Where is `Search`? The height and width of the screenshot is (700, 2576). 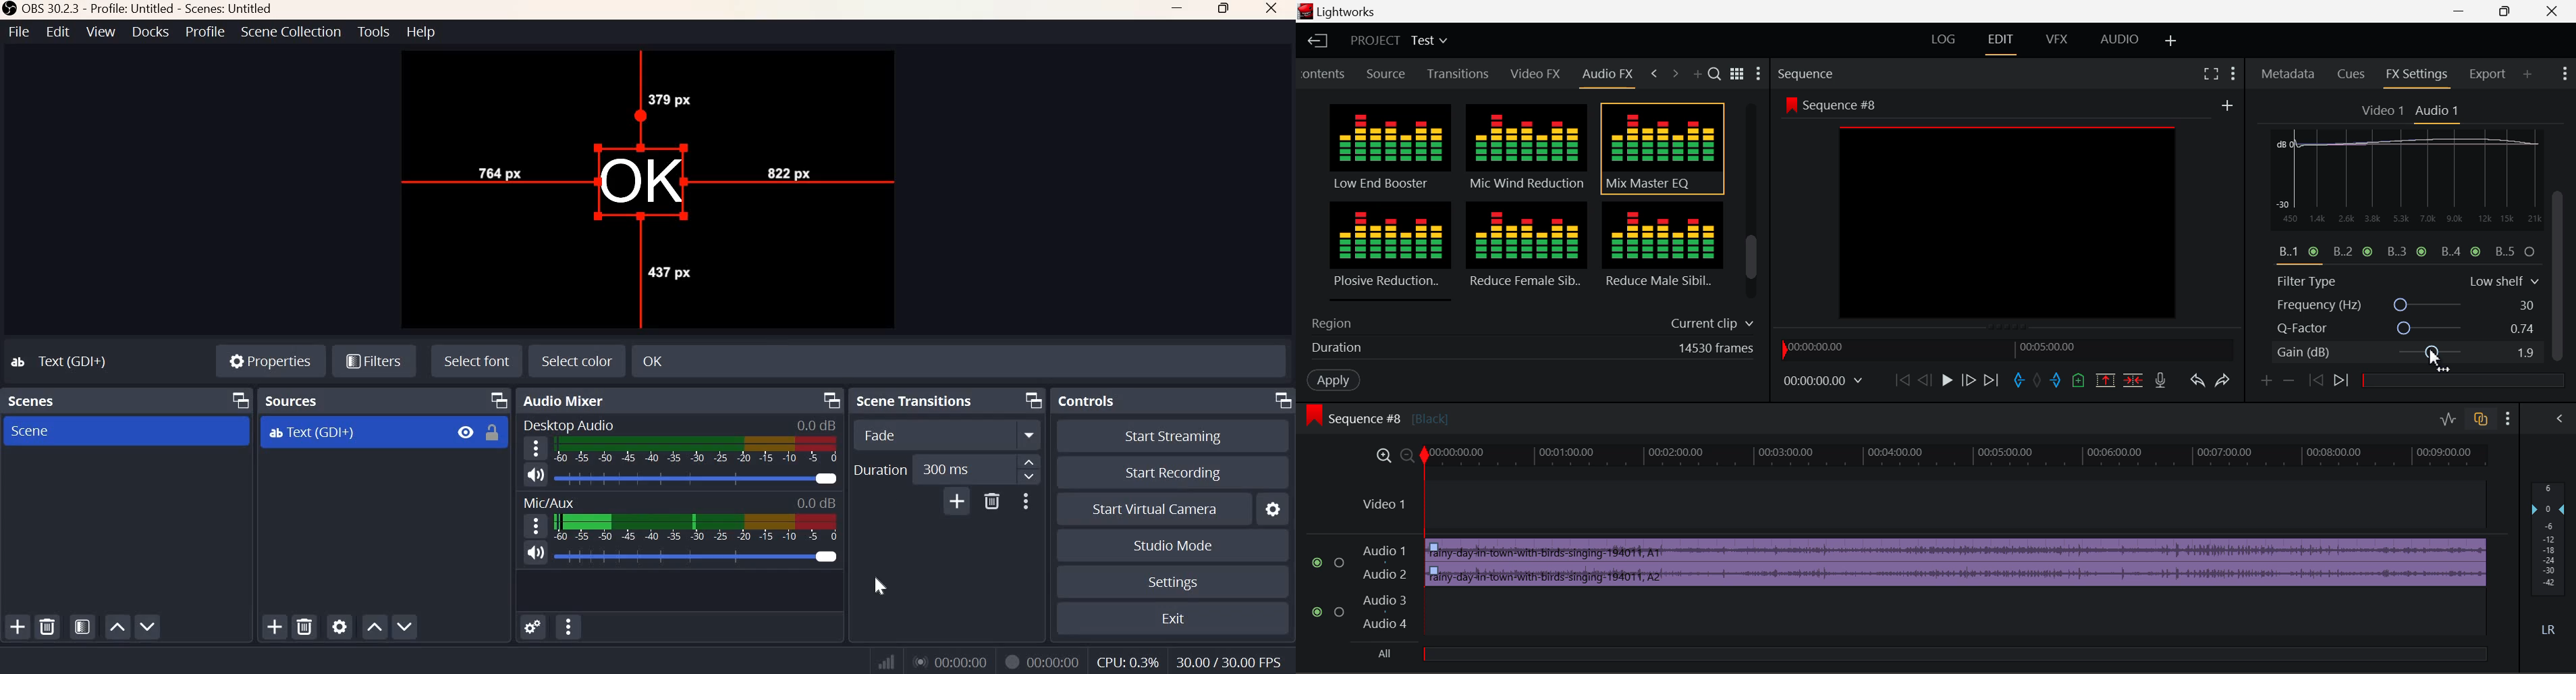
Search is located at coordinates (1717, 75).